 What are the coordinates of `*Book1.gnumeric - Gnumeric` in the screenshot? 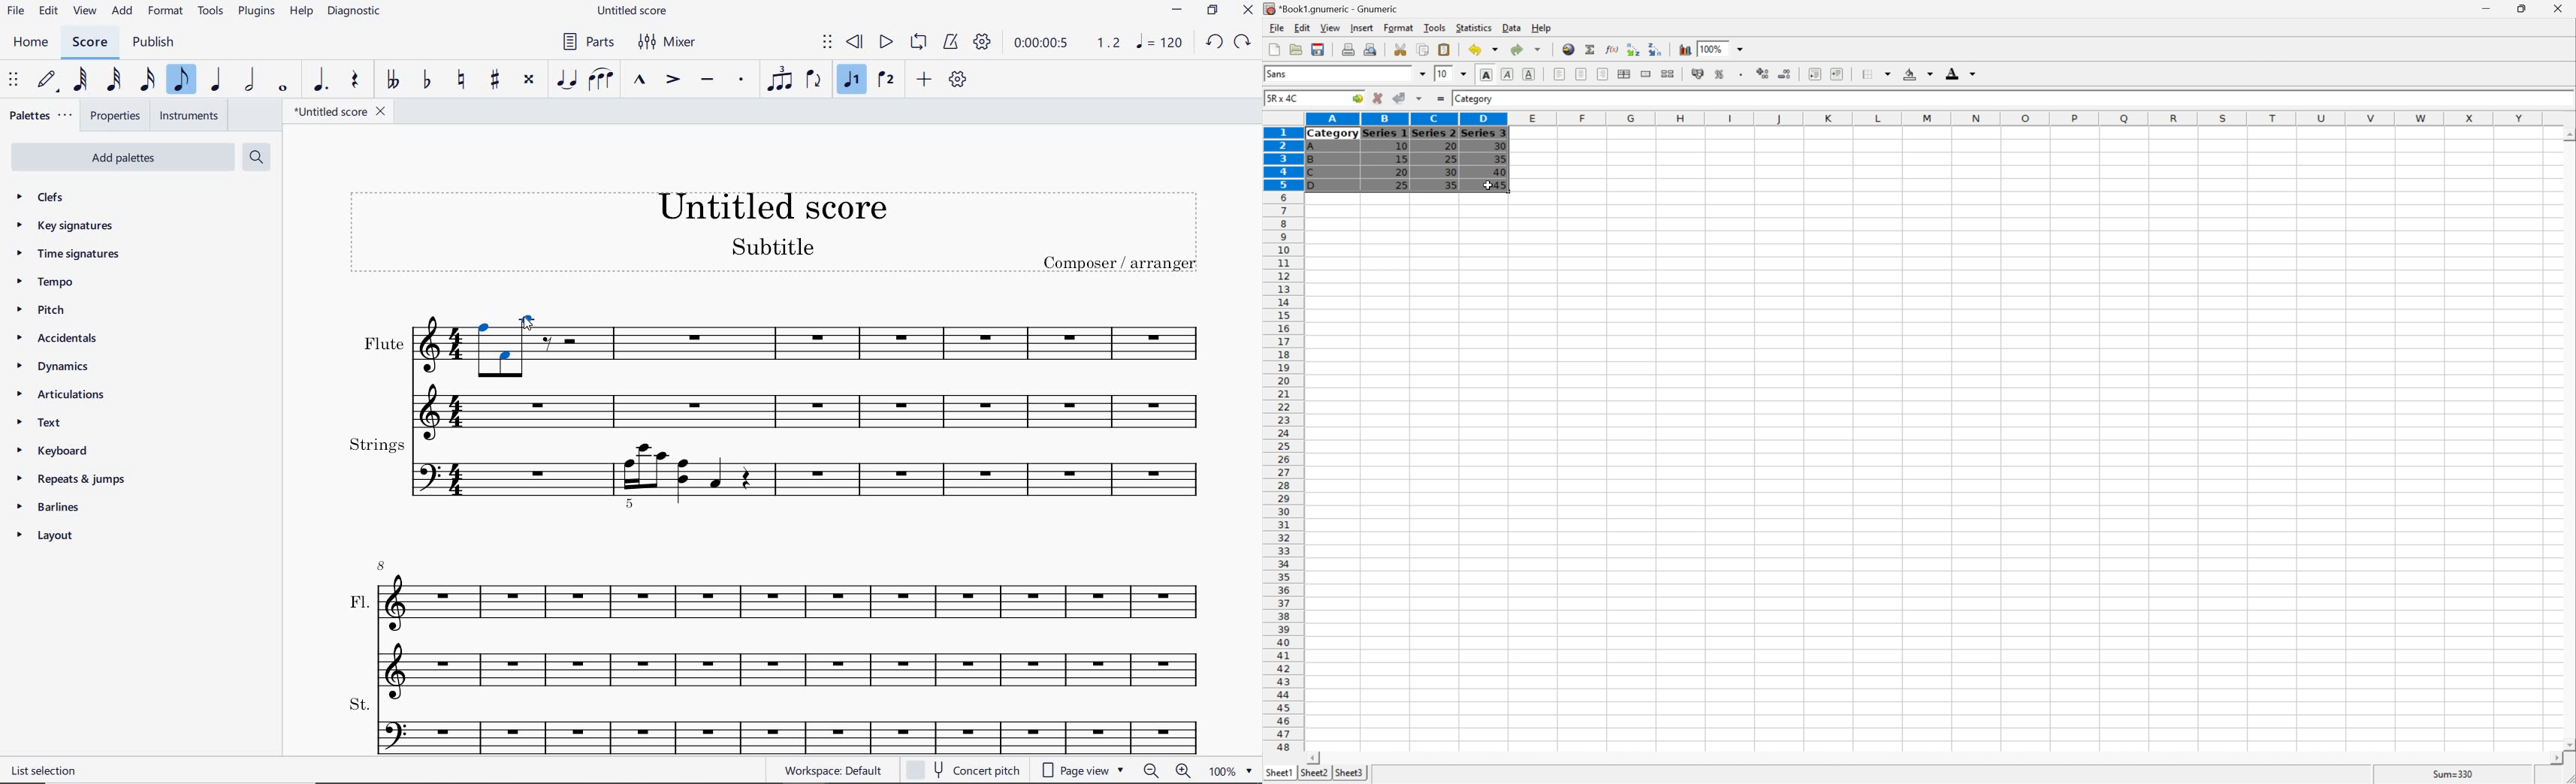 It's located at (1333, 8).